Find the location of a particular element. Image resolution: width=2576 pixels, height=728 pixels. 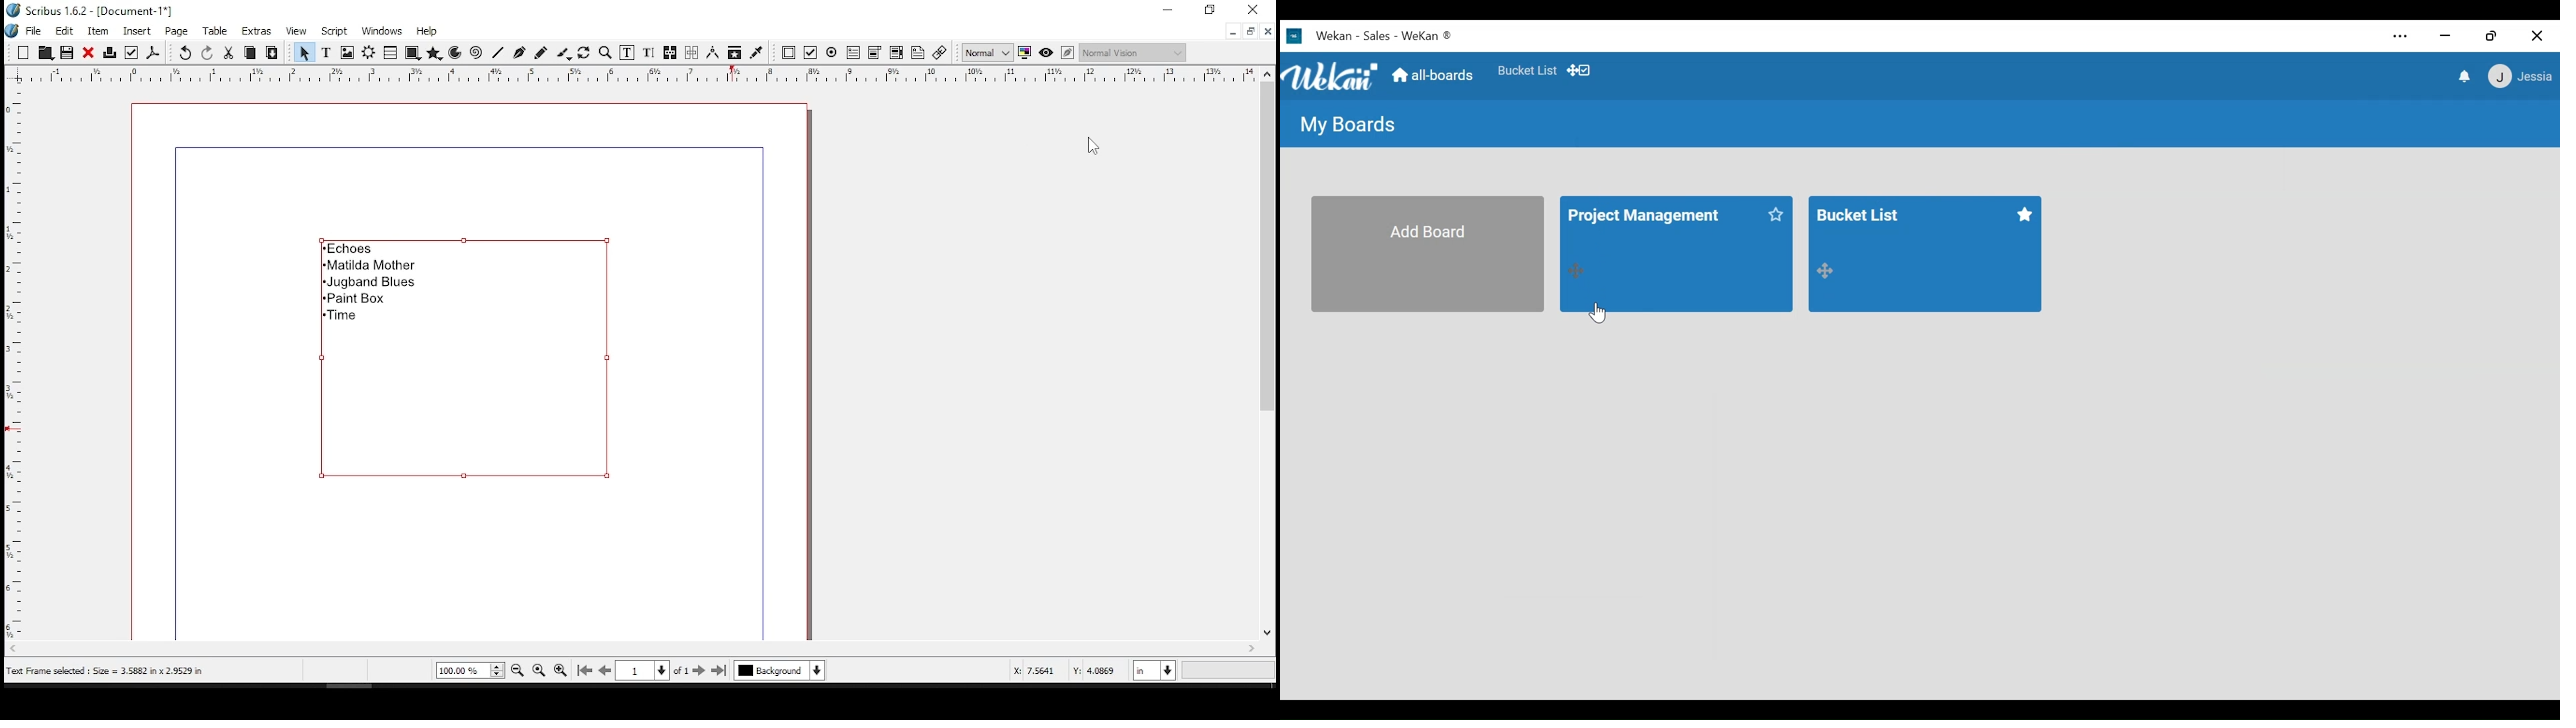

cut is located at coordinates (229, 52).